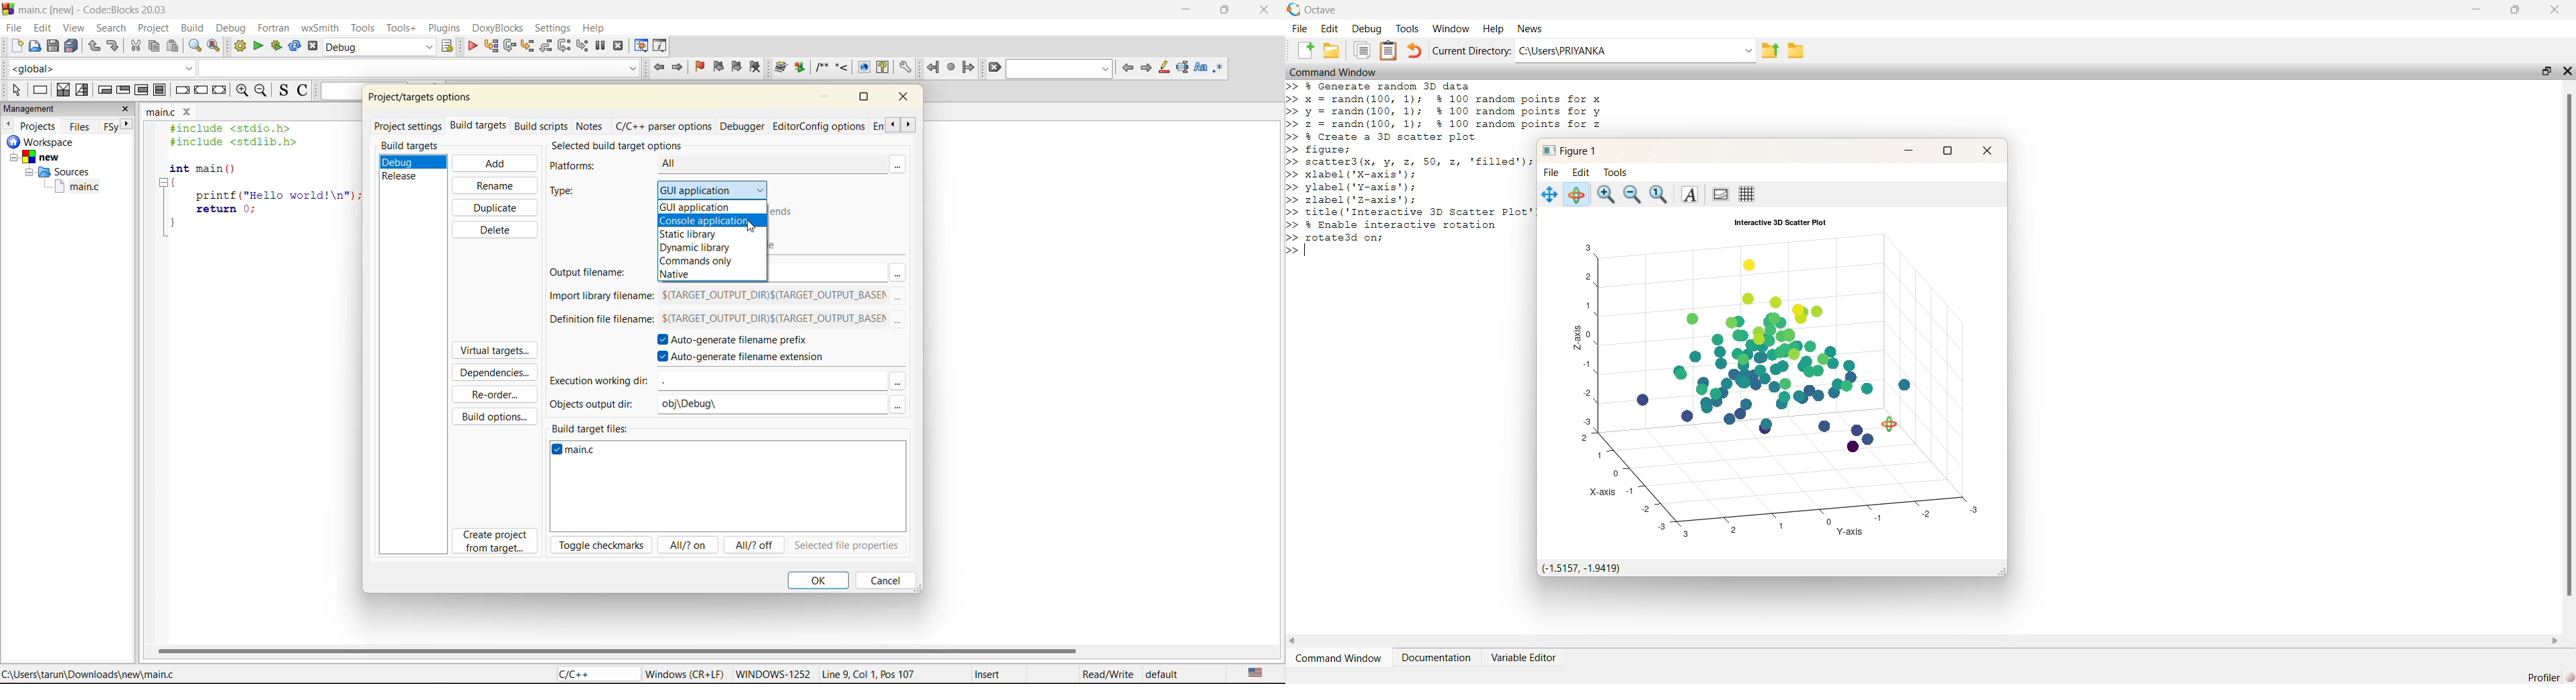 This screenshot has width=2576, height=700. Describe the element at coordinates (1107, 675) in the screenshot. I see `Read/Write` at that location.